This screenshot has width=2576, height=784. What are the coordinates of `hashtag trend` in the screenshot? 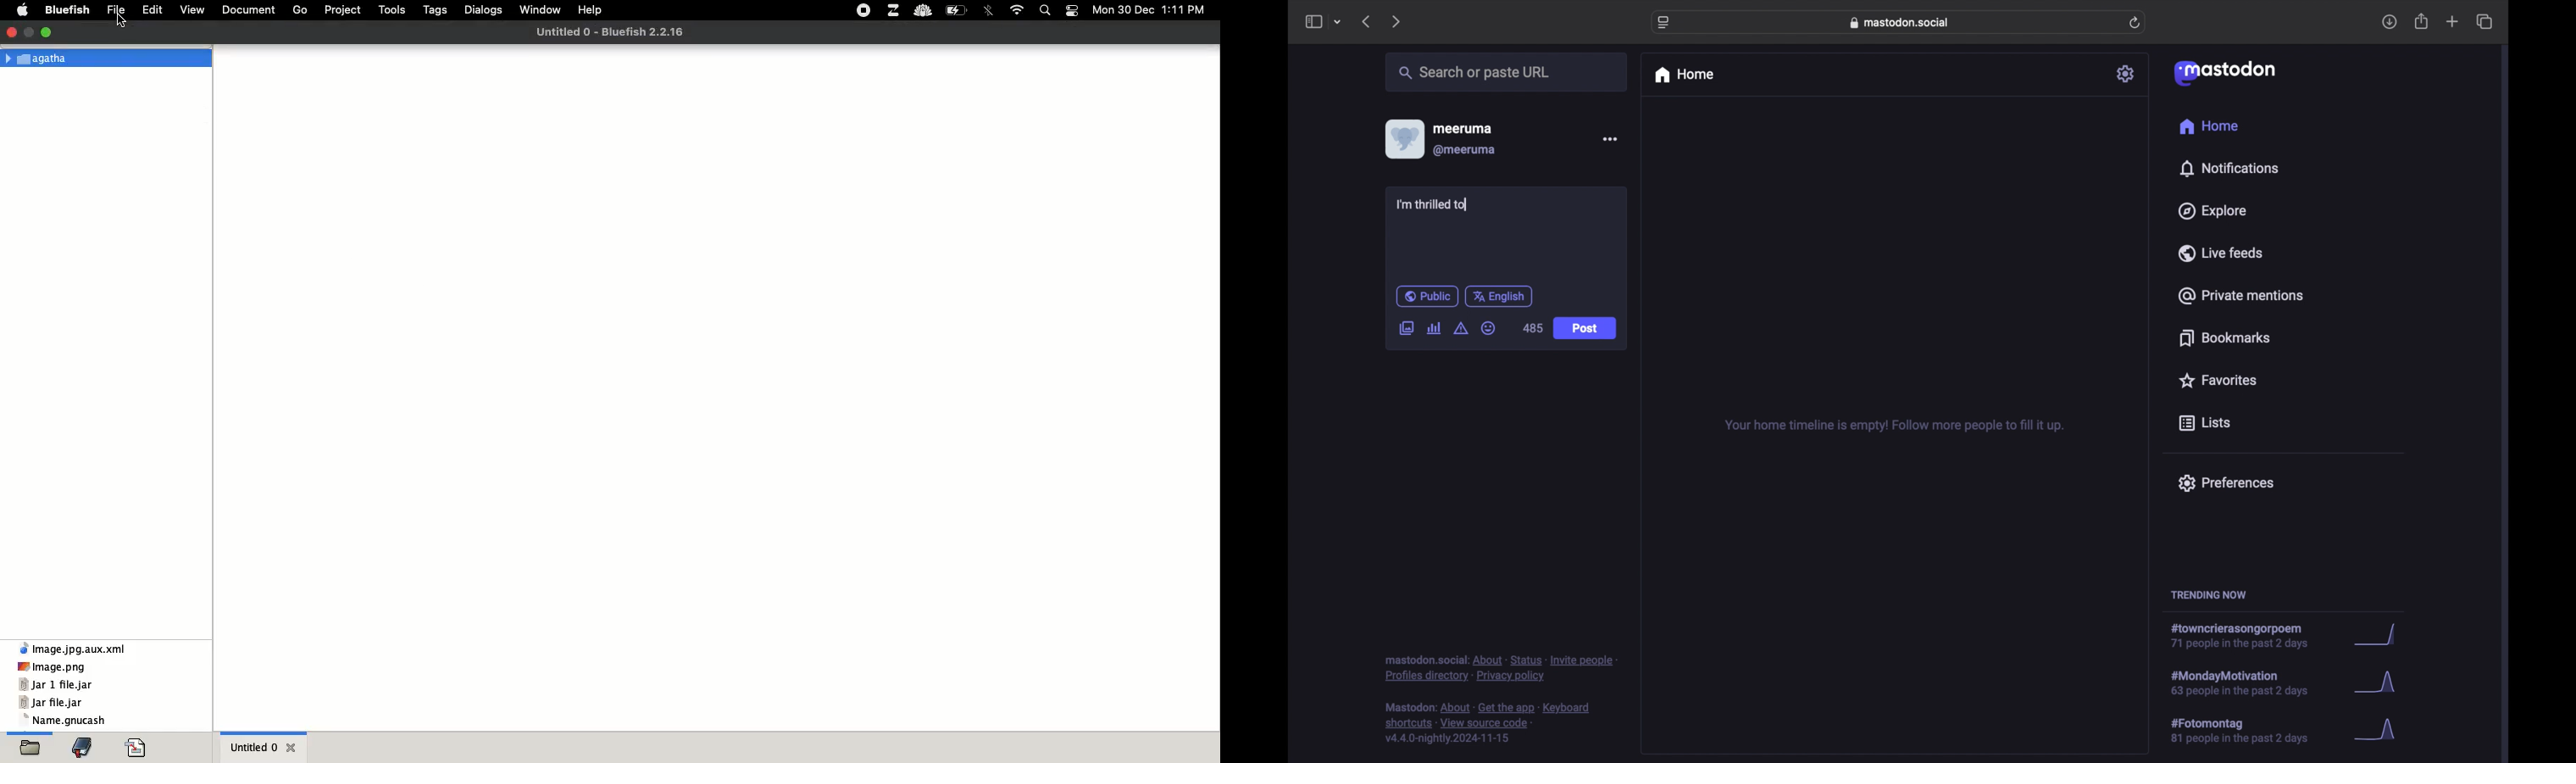 It's located at (2249, 729).